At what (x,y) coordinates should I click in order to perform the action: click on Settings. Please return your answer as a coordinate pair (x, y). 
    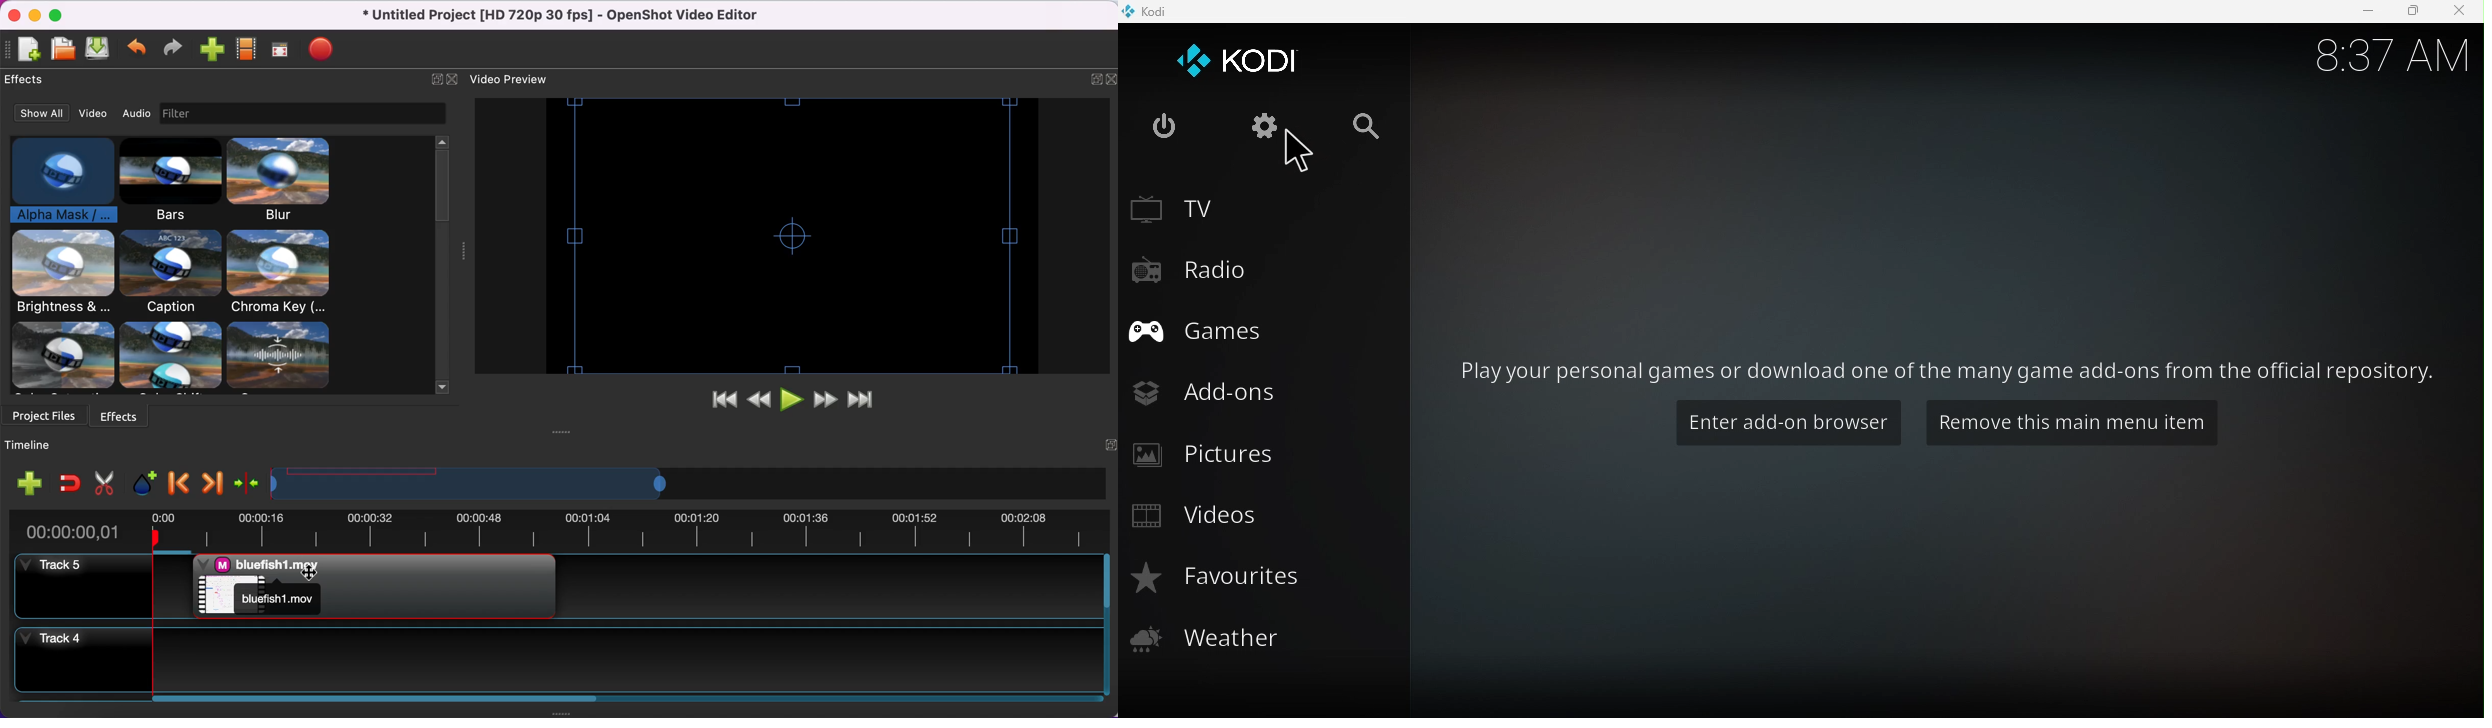
    Looking at the image, I should click on (1269, 126).